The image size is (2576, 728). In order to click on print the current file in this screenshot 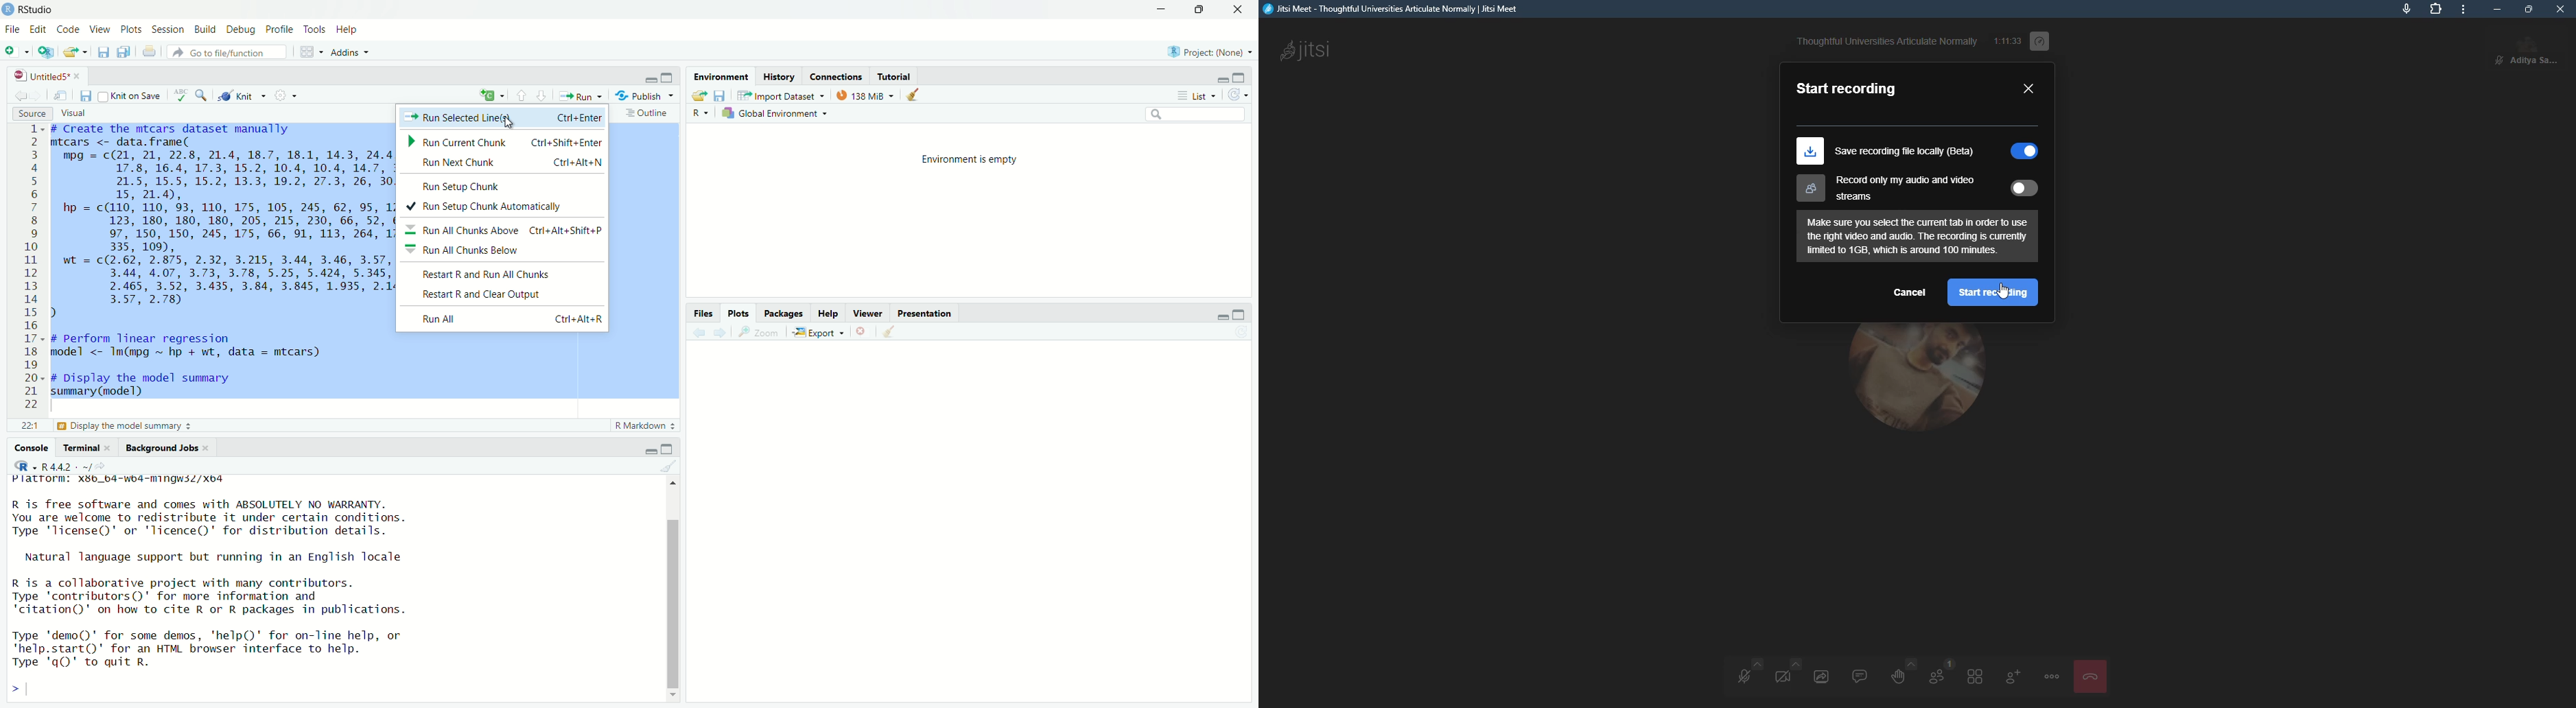, I will do `click(150, 52)`.